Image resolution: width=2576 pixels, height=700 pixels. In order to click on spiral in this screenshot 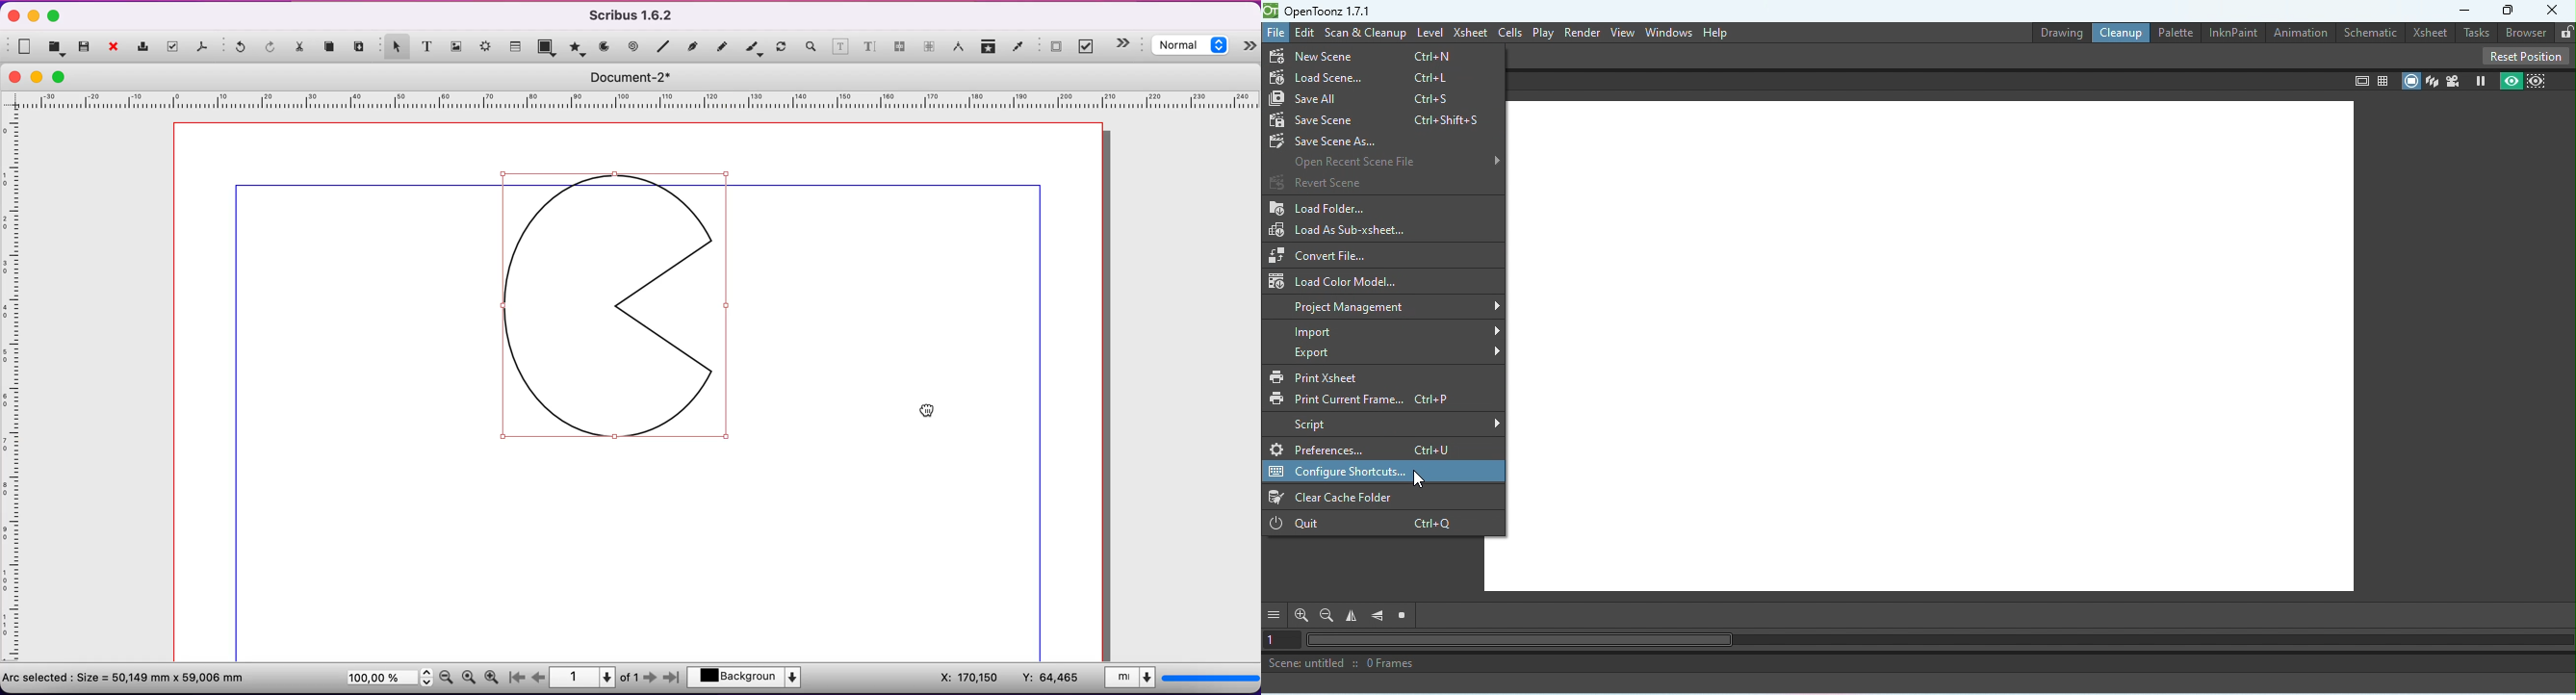, I will do `click(635, 47)`.